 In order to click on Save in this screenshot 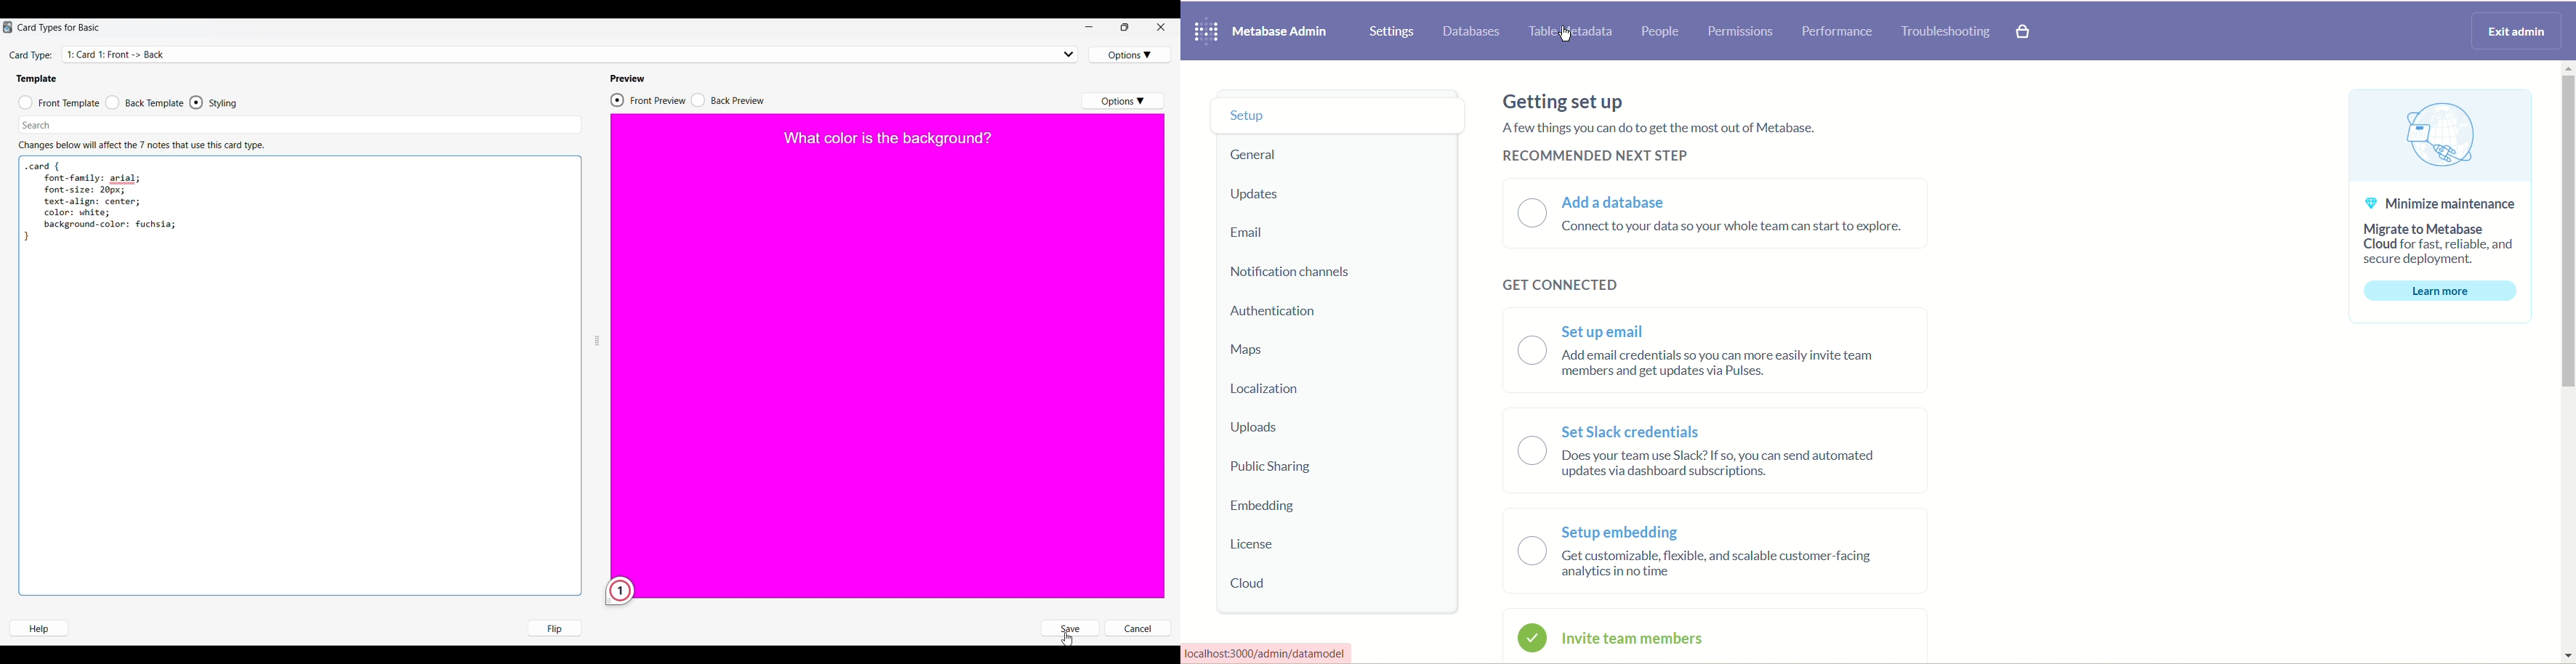, I will do `click(1070, 629)`.